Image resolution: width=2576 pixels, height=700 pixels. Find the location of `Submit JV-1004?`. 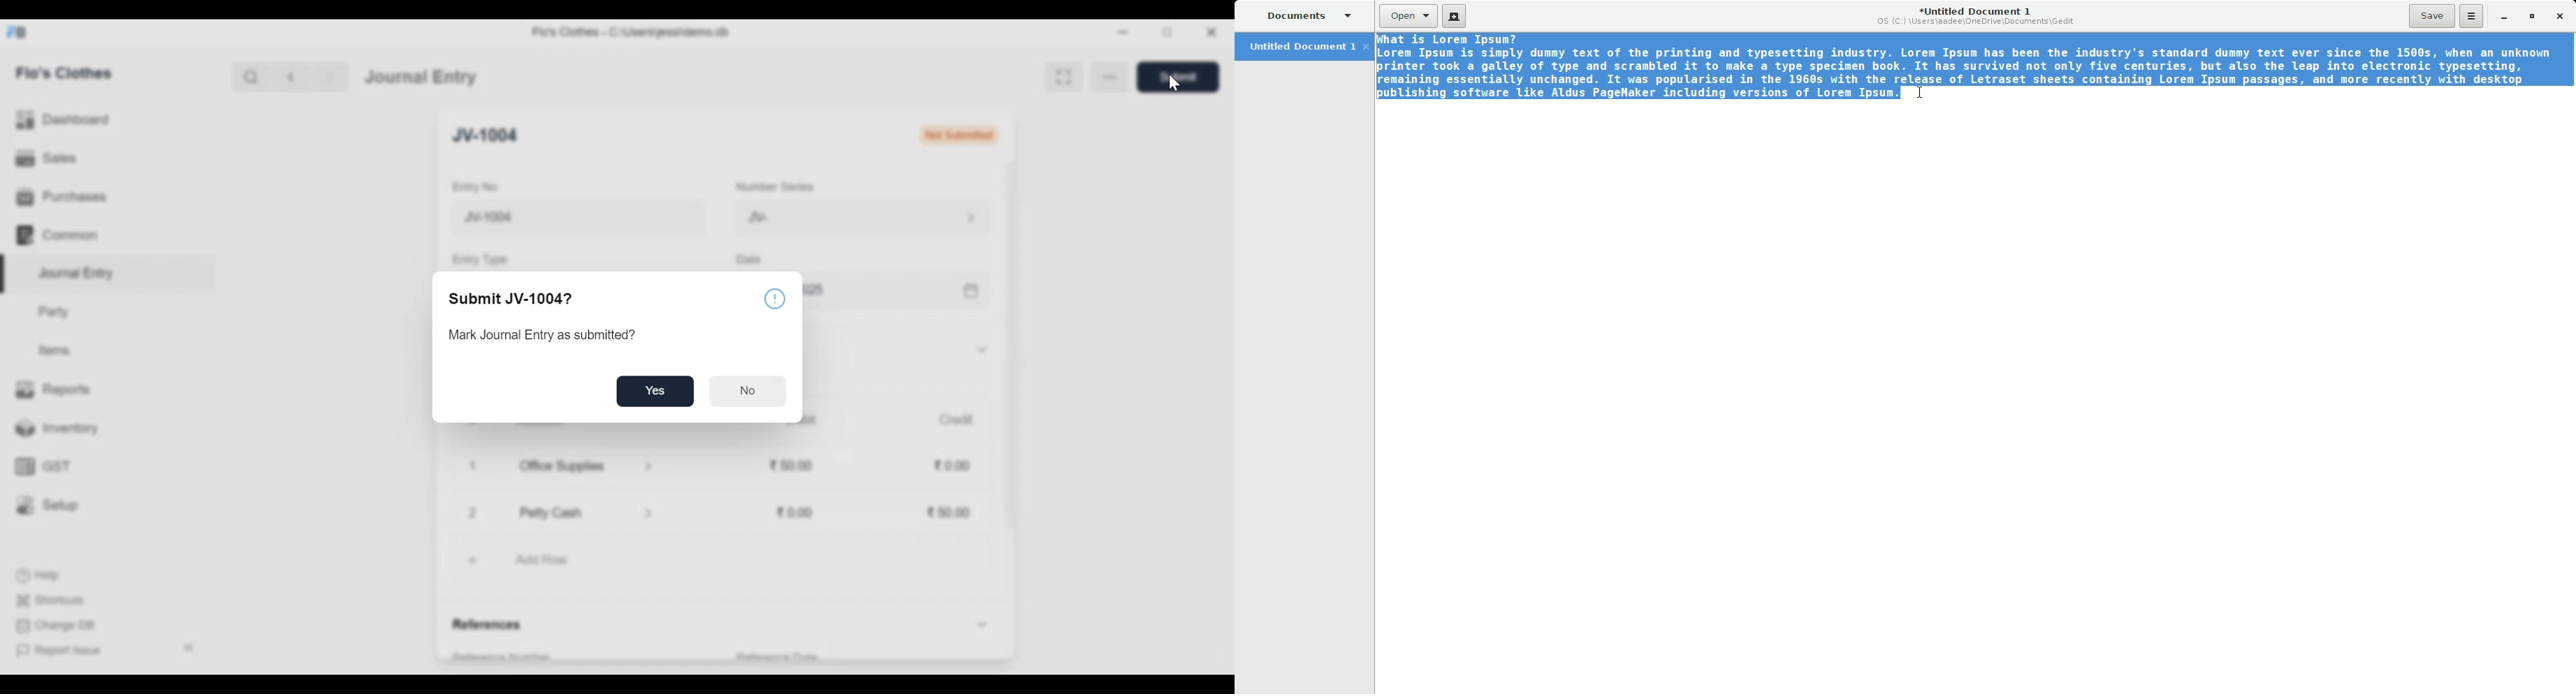

Submit JV-1004? is located at coordinates (513, 299).